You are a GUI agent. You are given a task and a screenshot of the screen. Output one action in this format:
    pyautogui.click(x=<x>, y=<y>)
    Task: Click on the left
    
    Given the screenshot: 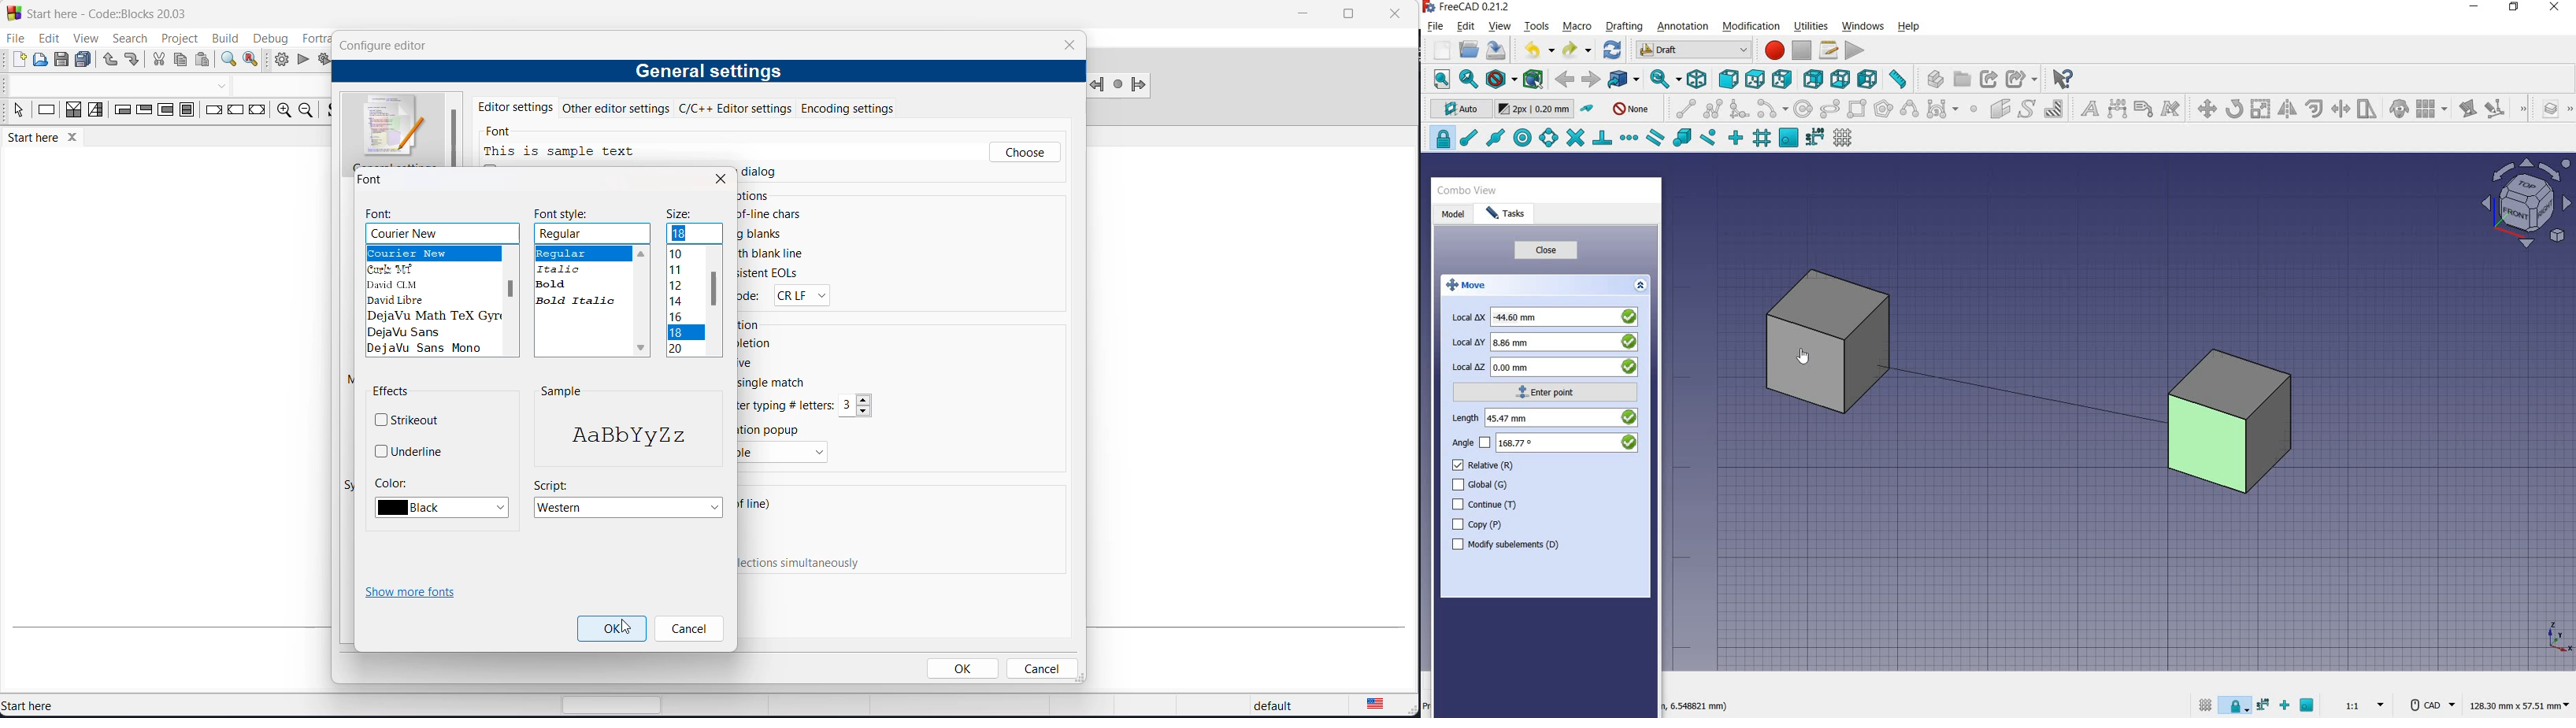 What is the action you would take?
    pyautogui.click(x=1869, y=80)
    